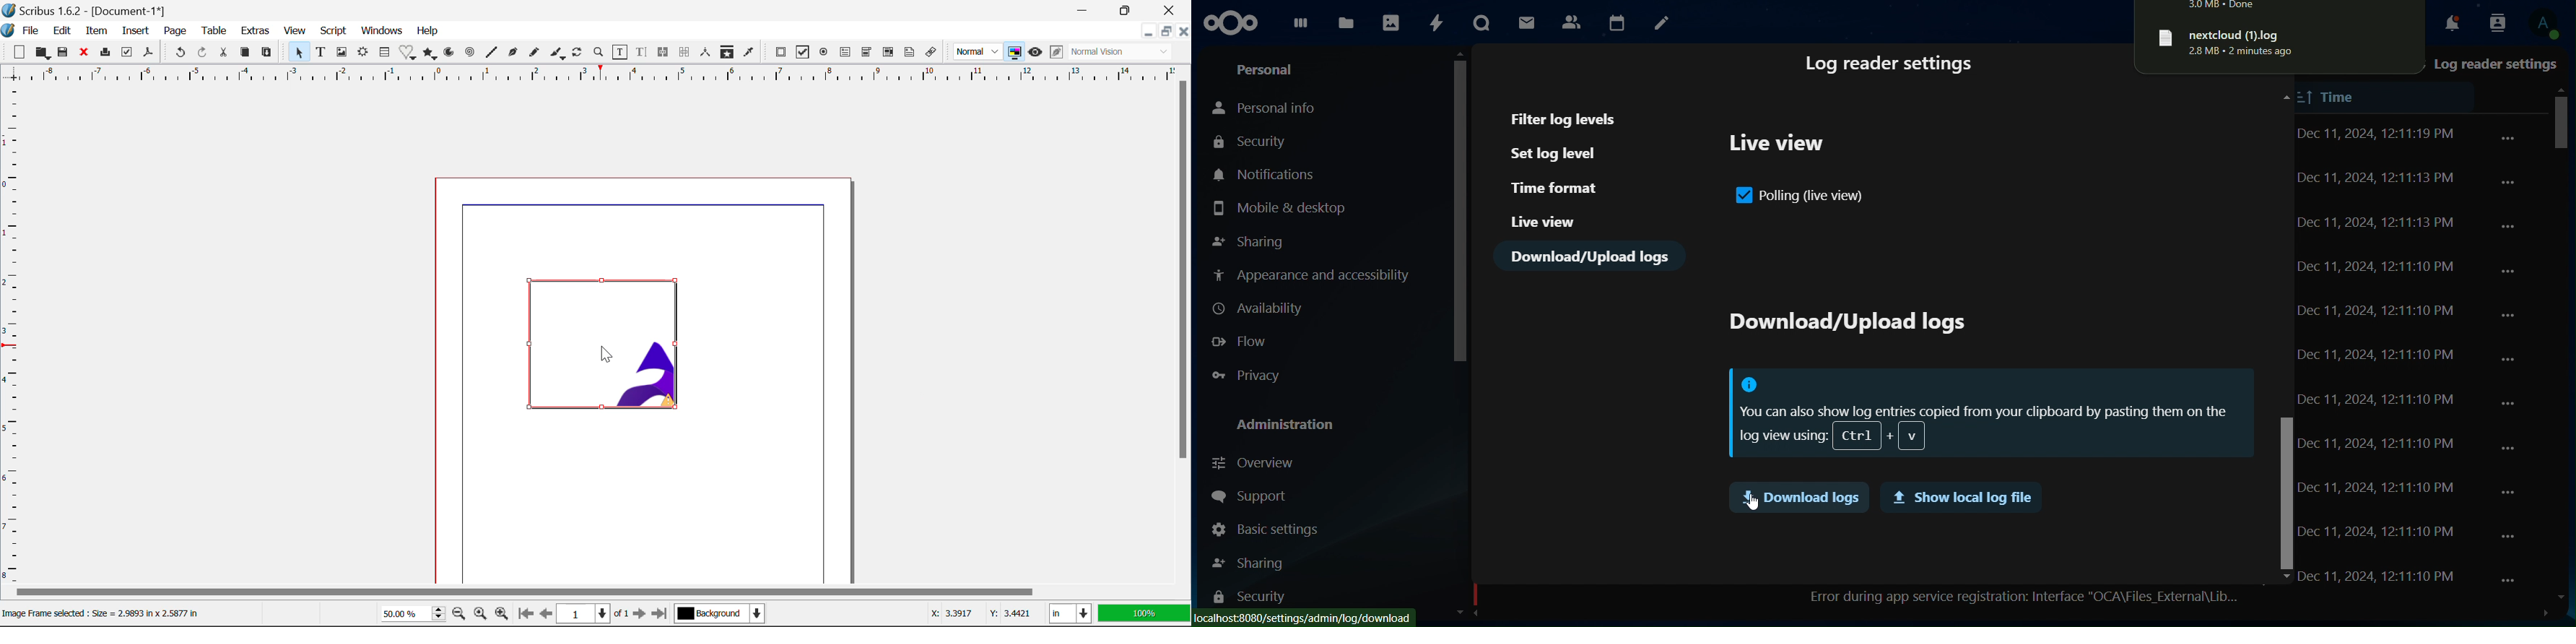  I want to click on cursor, so click(610, 354).